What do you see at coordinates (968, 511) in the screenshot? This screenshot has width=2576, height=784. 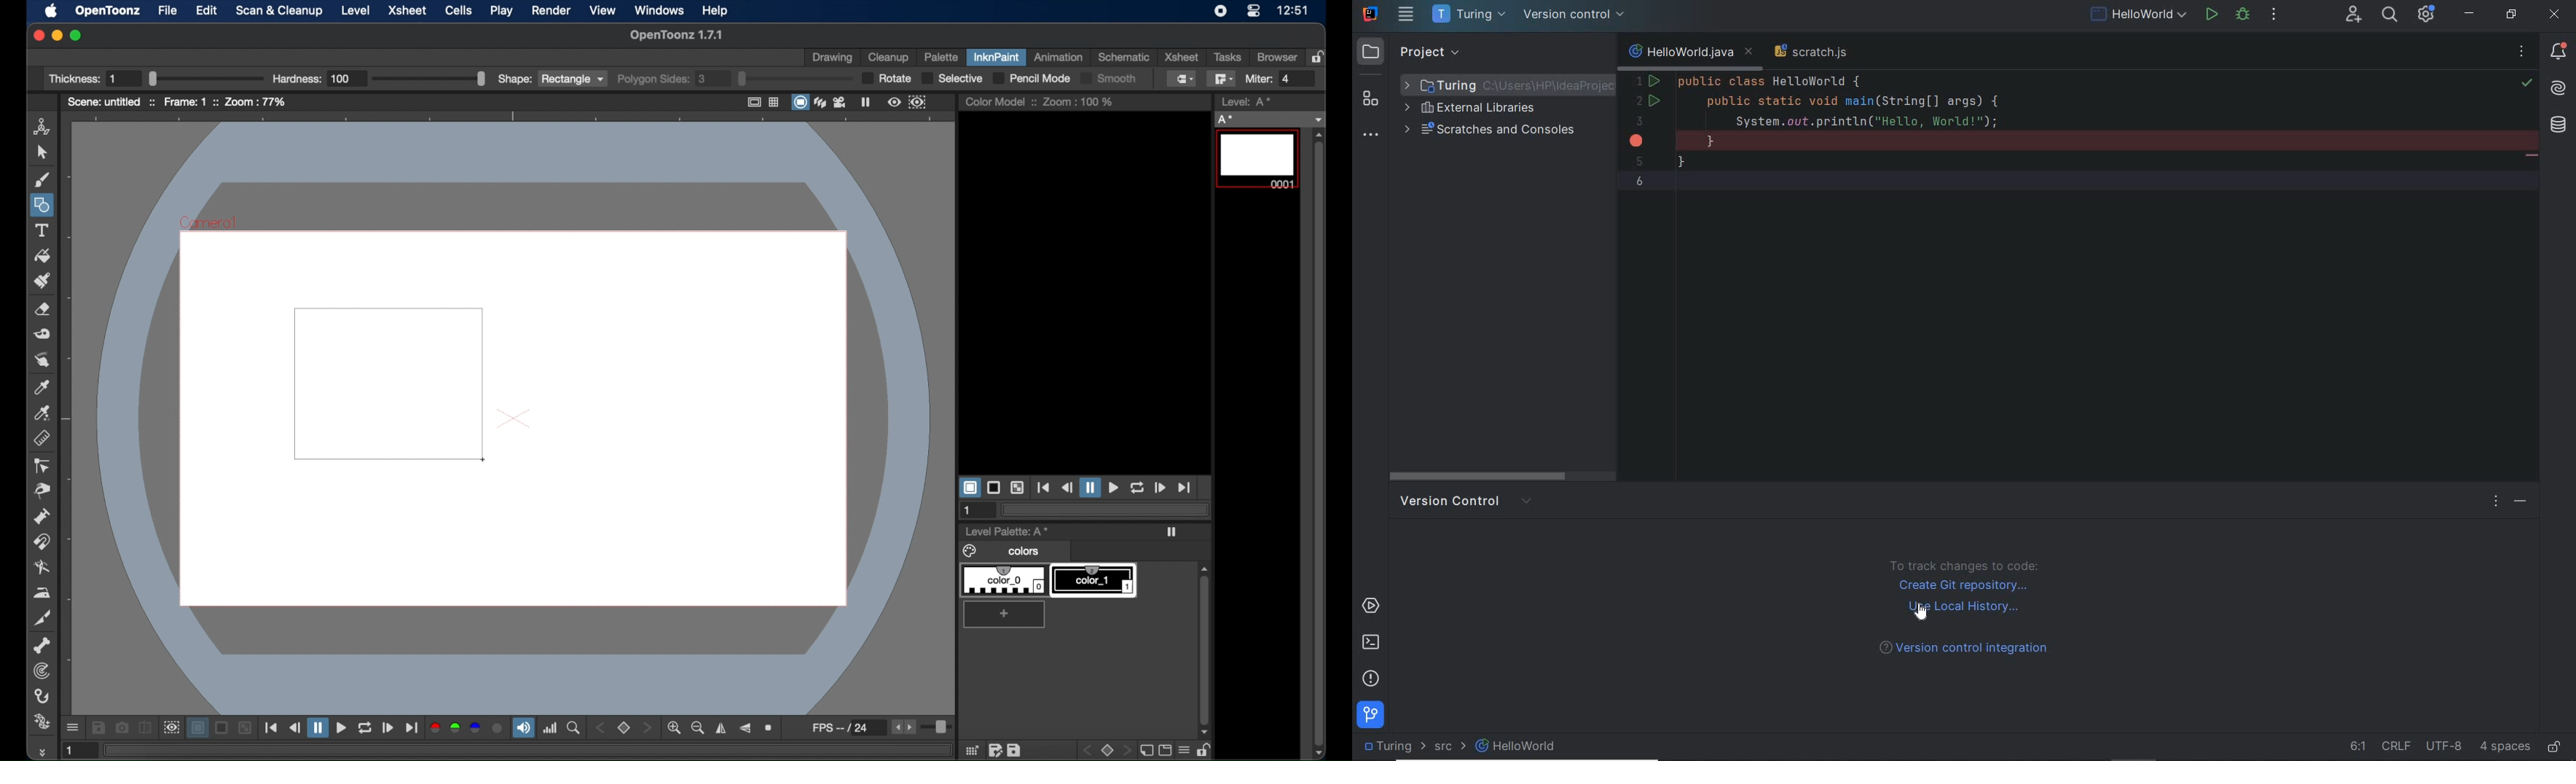 I see `1` at bounding box center [968, 511].